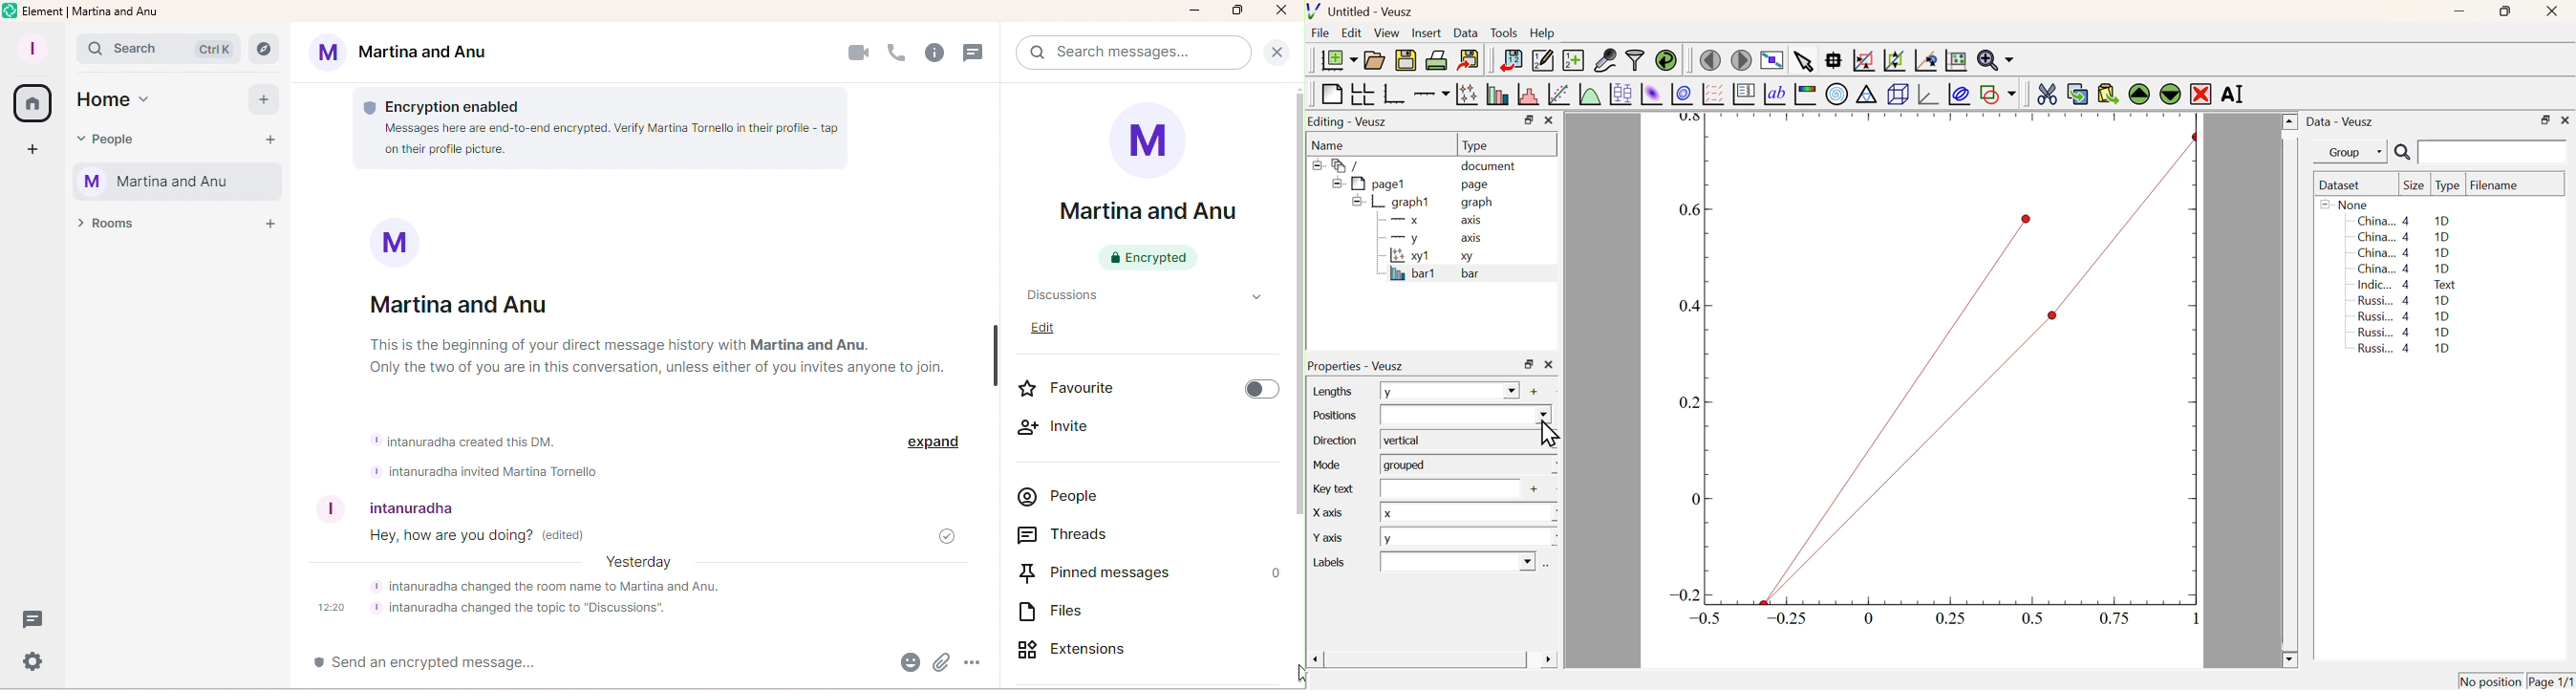 This screenshot has height=700, width=2576. Describe the element at coordinates (1238, 11) in the screenshot. I see `Maximize` at that location.